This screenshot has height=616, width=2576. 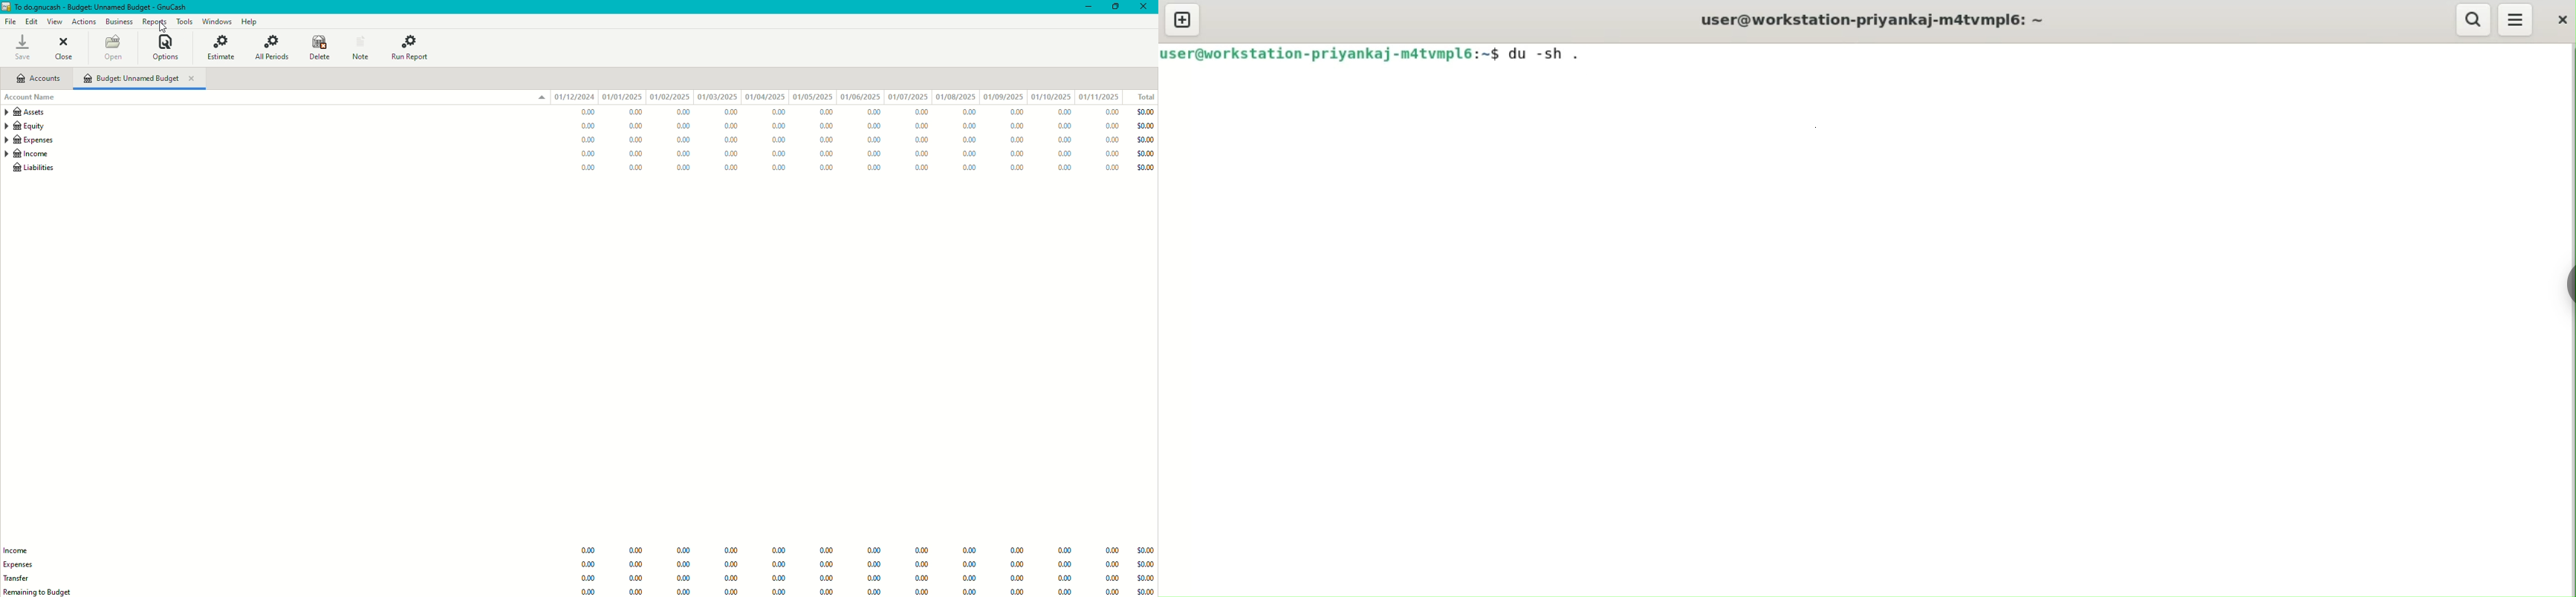 What do you see at coordinates (730, 154) in the screenshot?
I see `0.00` at bounding box center [730, 154].